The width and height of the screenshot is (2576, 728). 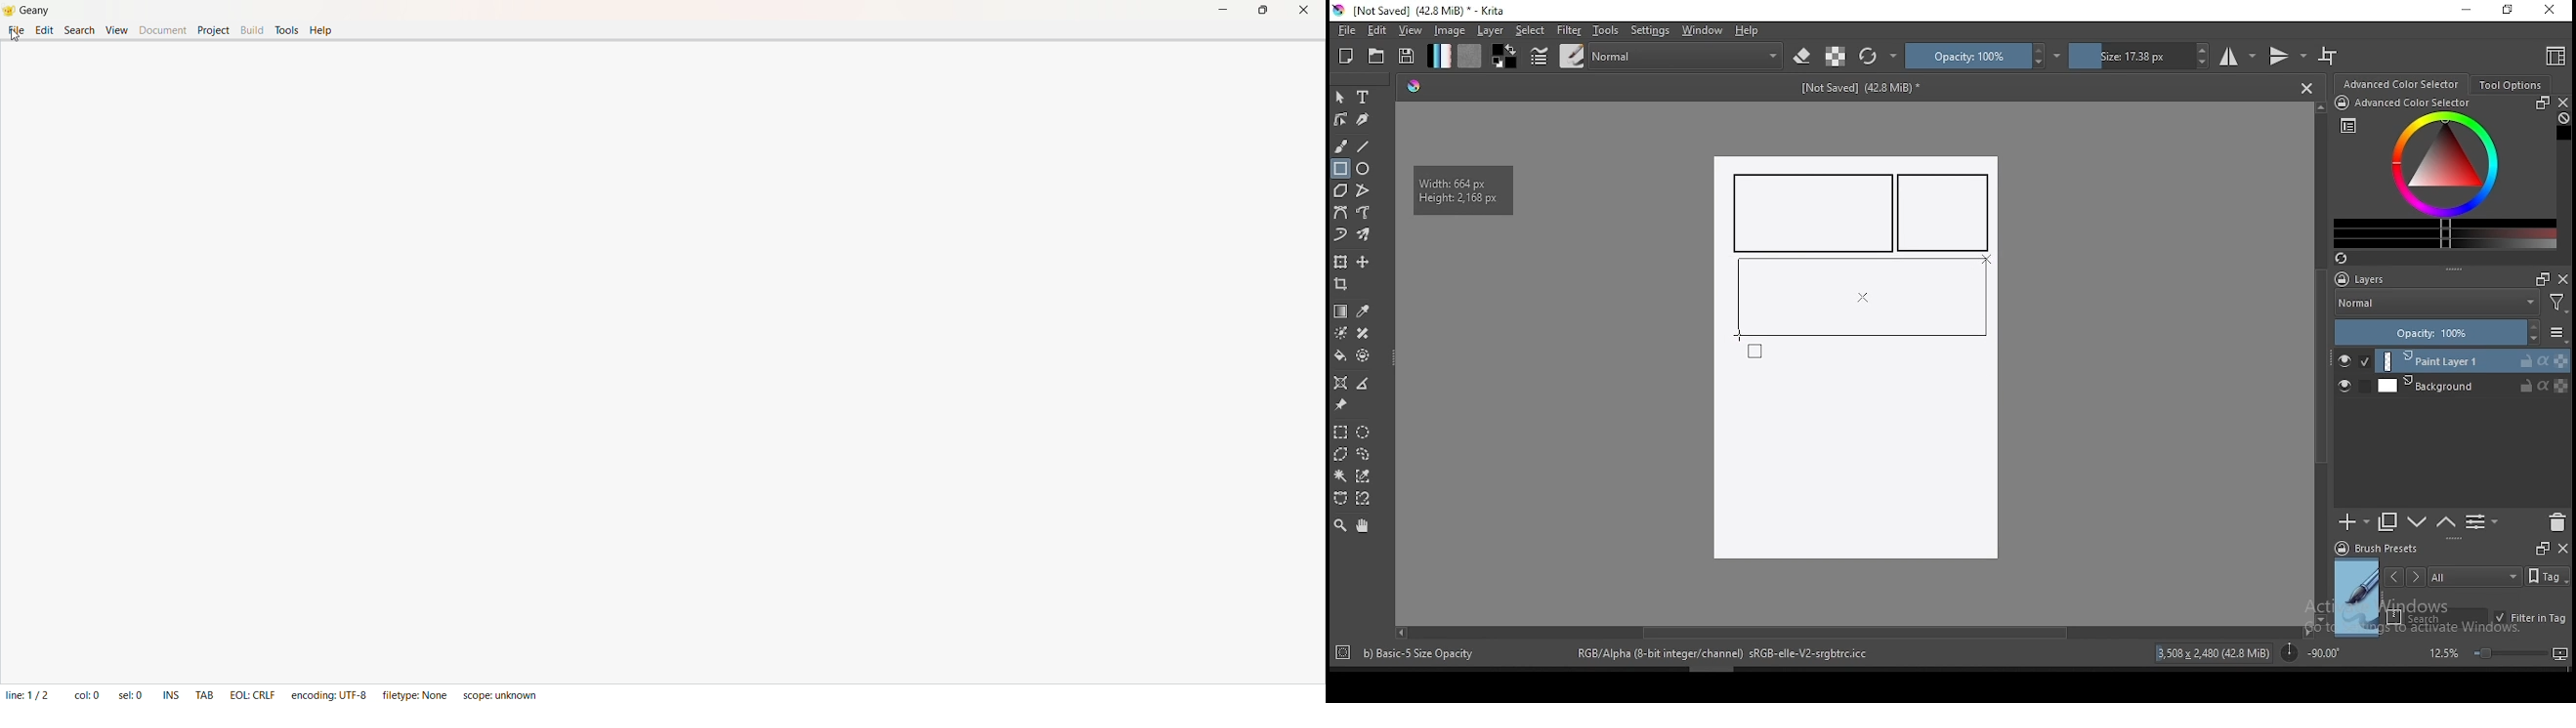 I want to click on pan tool, so click(x=1361, y=526).